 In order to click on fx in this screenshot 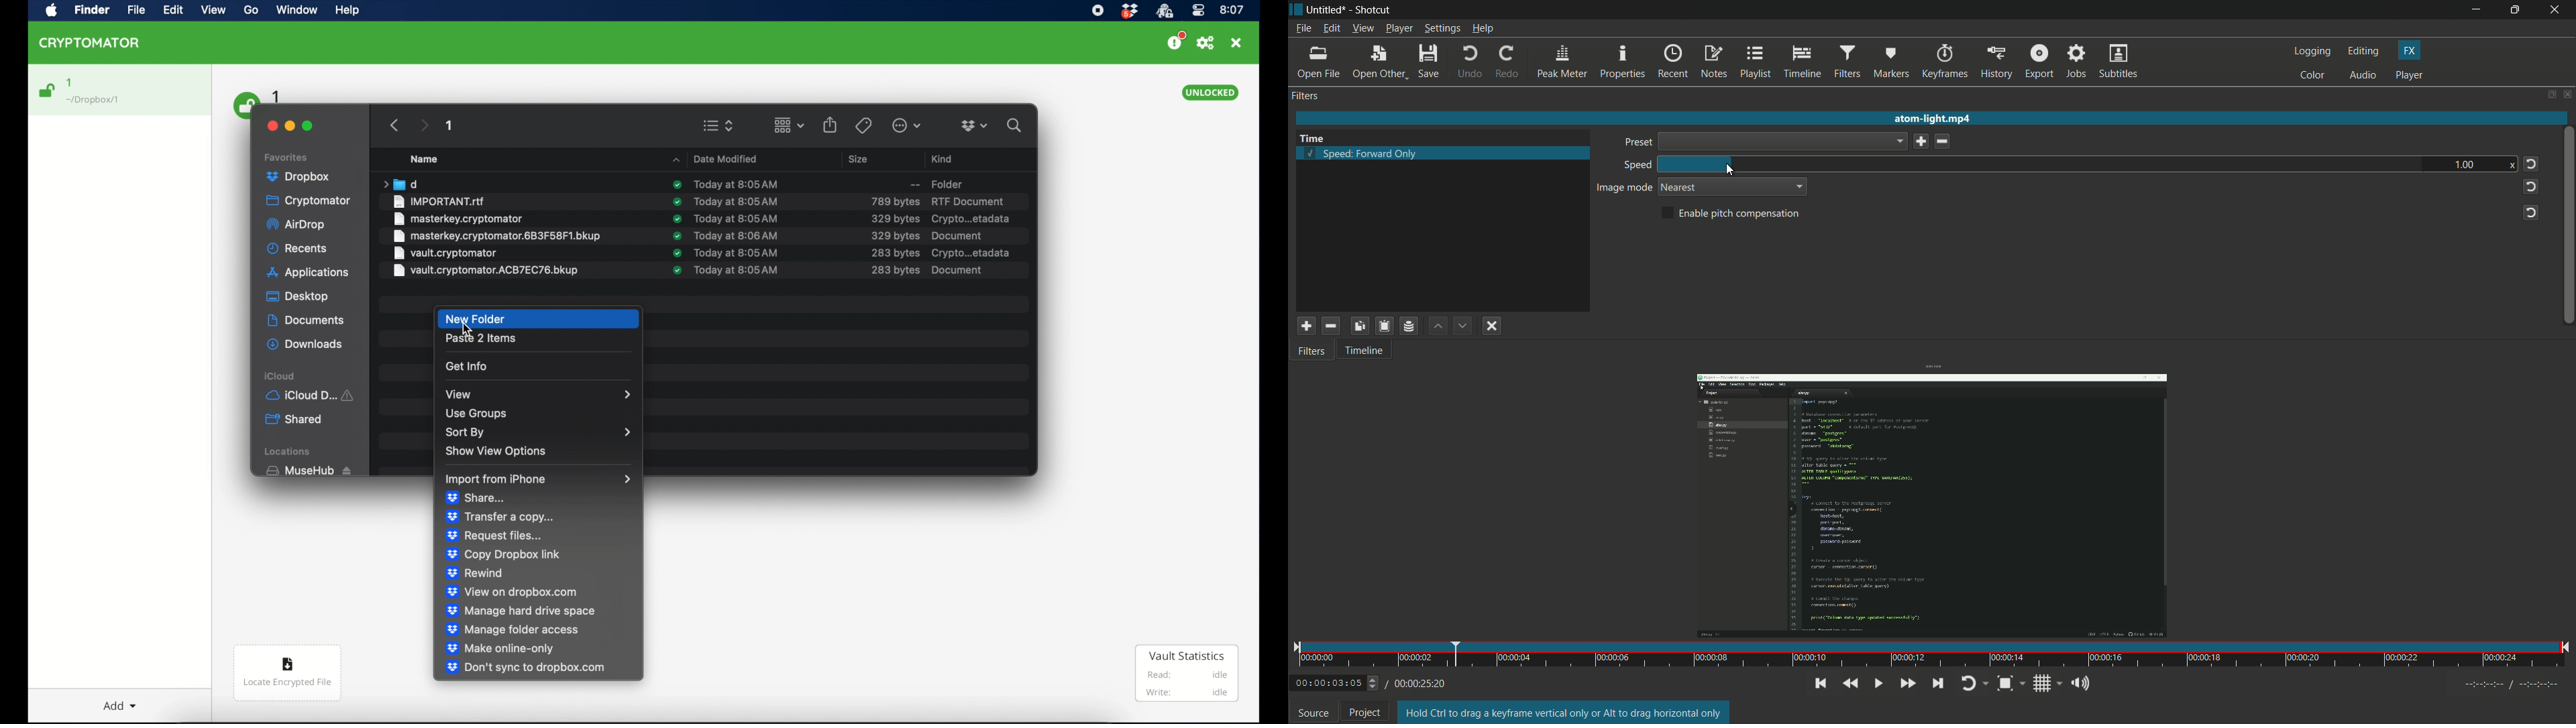, I will do `click(2412, 51)`.